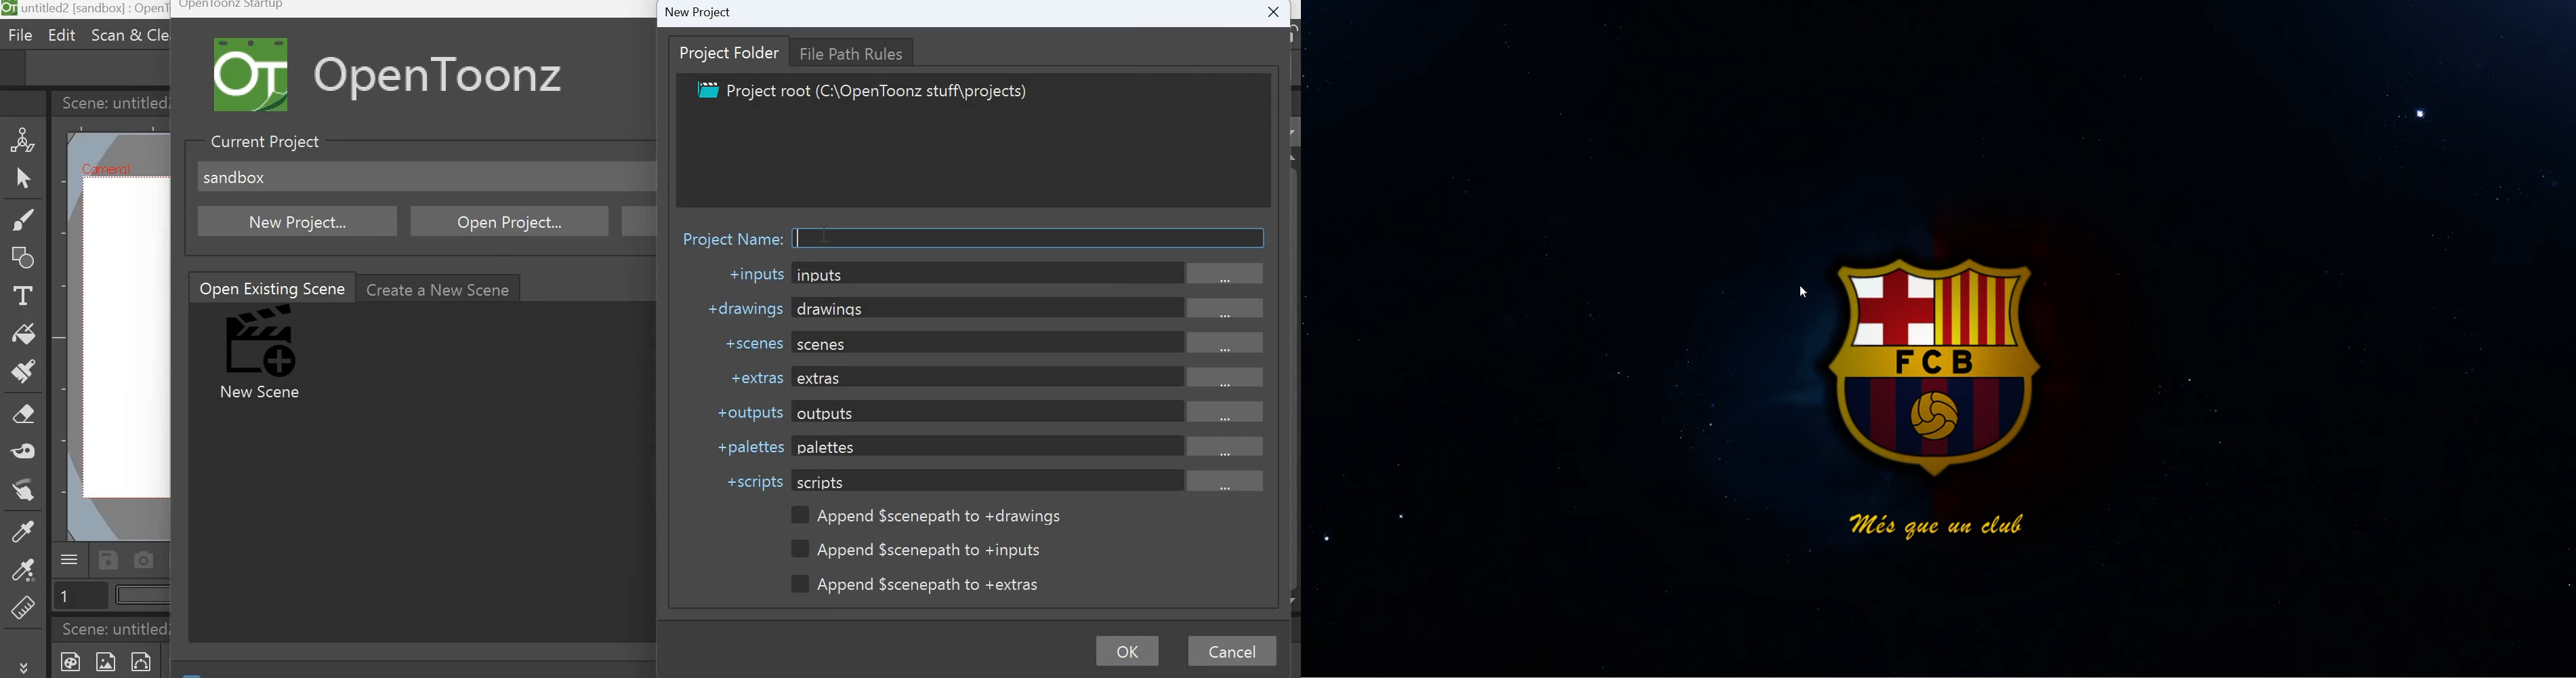 The image size is (2576, 700). What do you see at coordinates (59, 35) in the screenshot?
I see `Edit` at bounding box center [59, 35].